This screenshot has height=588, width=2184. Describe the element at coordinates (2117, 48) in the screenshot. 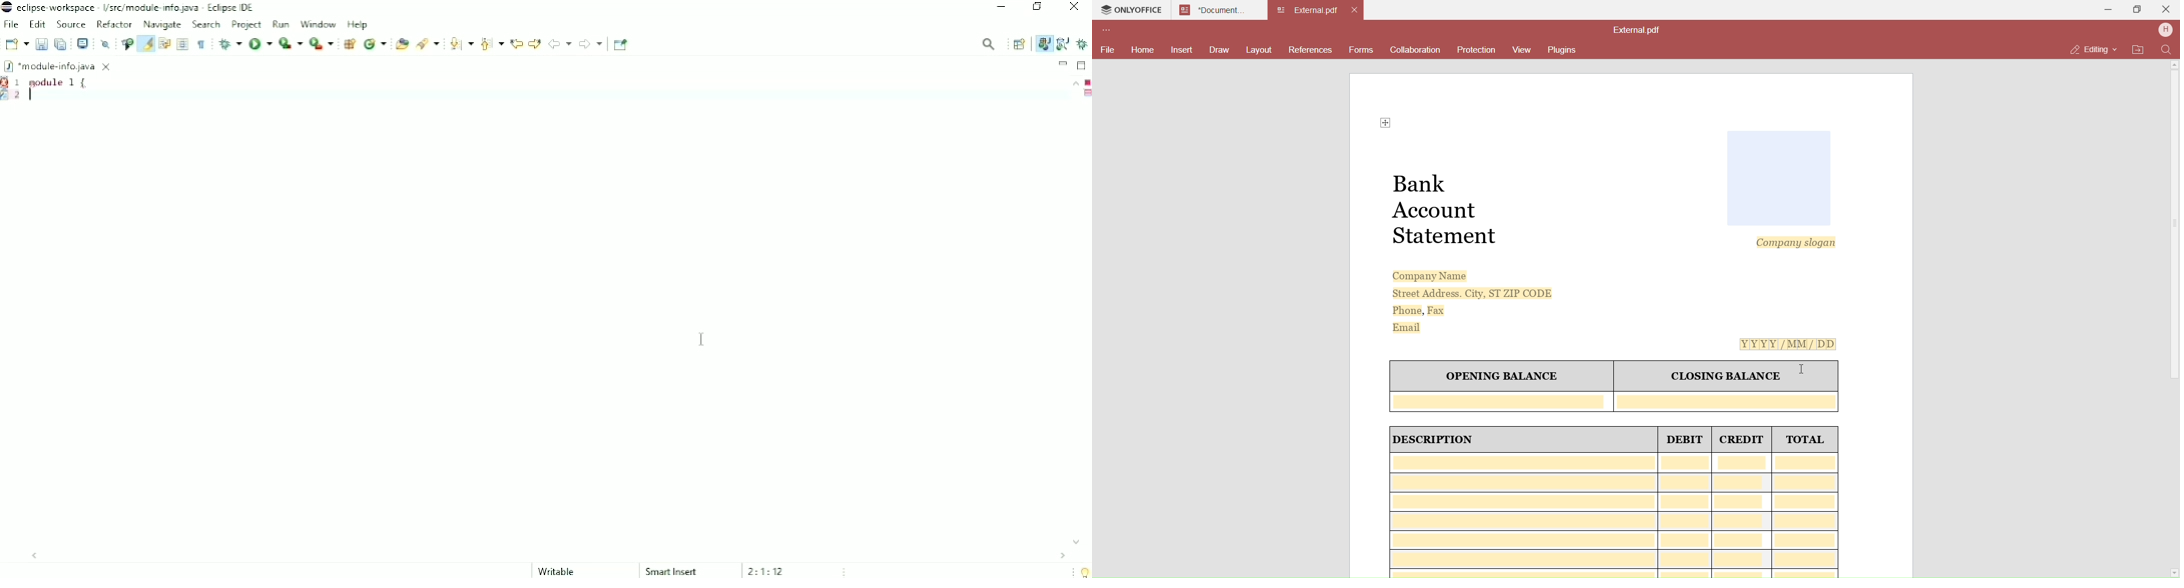

I see `Drop Down` at that location.